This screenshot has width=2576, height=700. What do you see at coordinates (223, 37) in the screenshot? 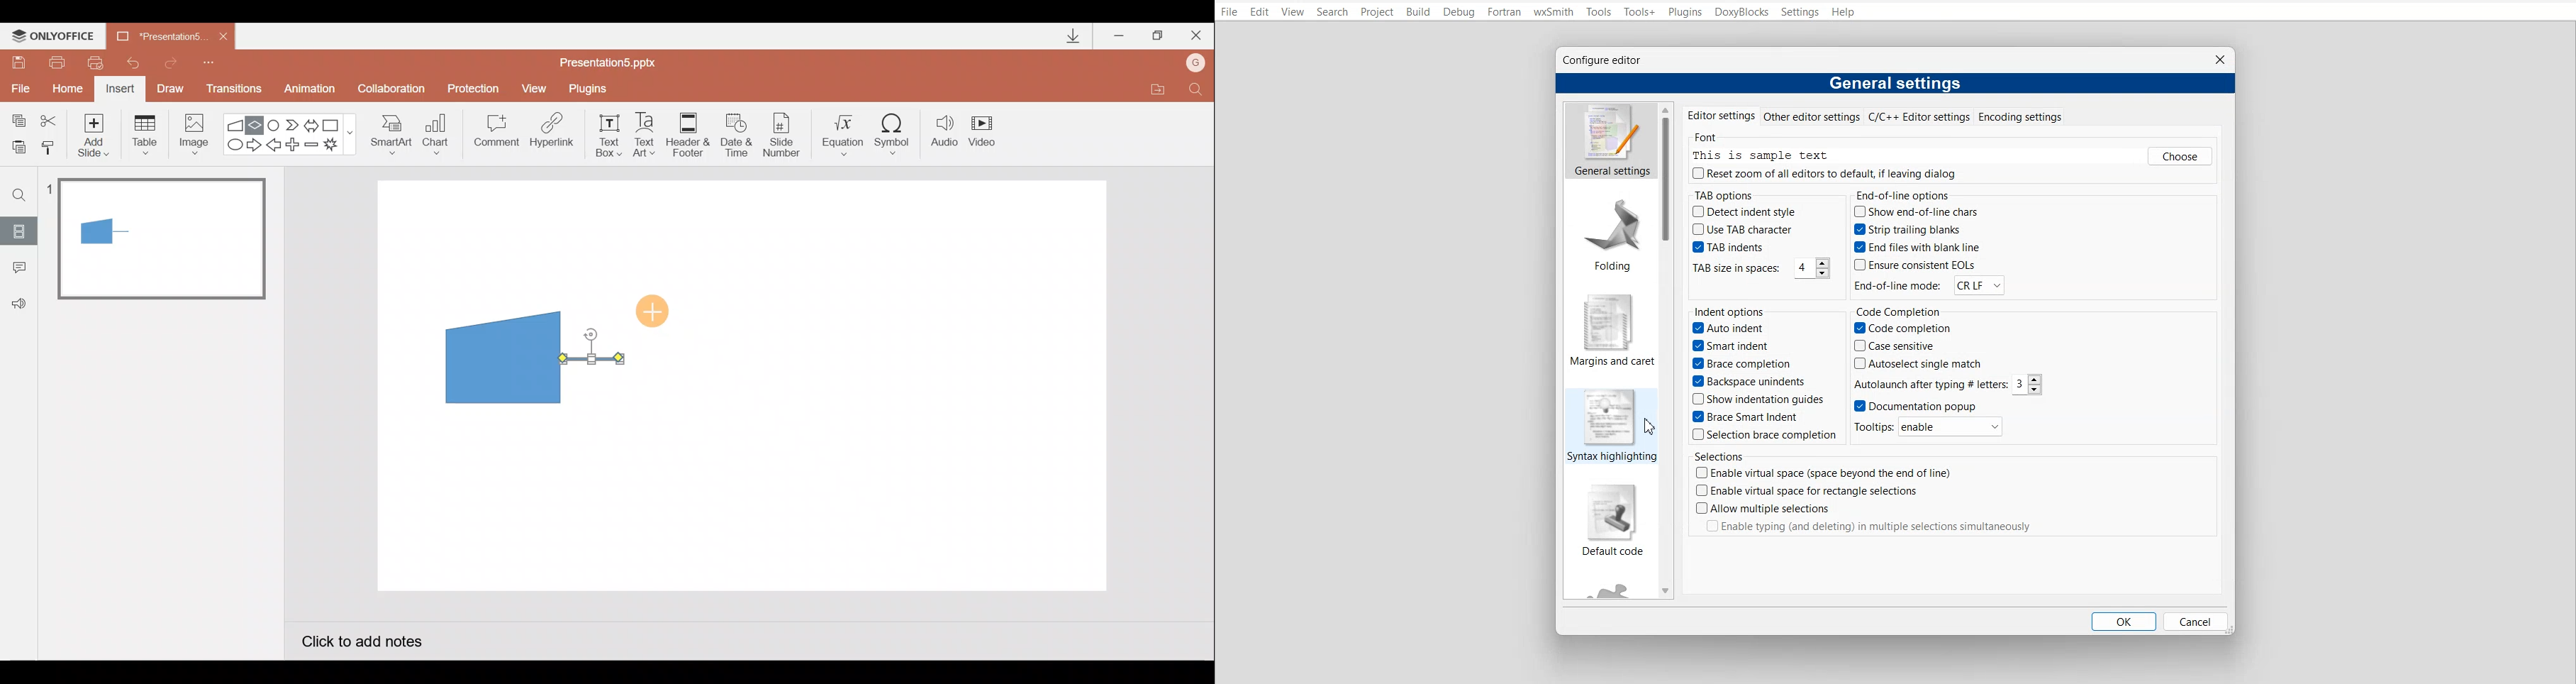
I see `Close` at bounding box center [223, 37].